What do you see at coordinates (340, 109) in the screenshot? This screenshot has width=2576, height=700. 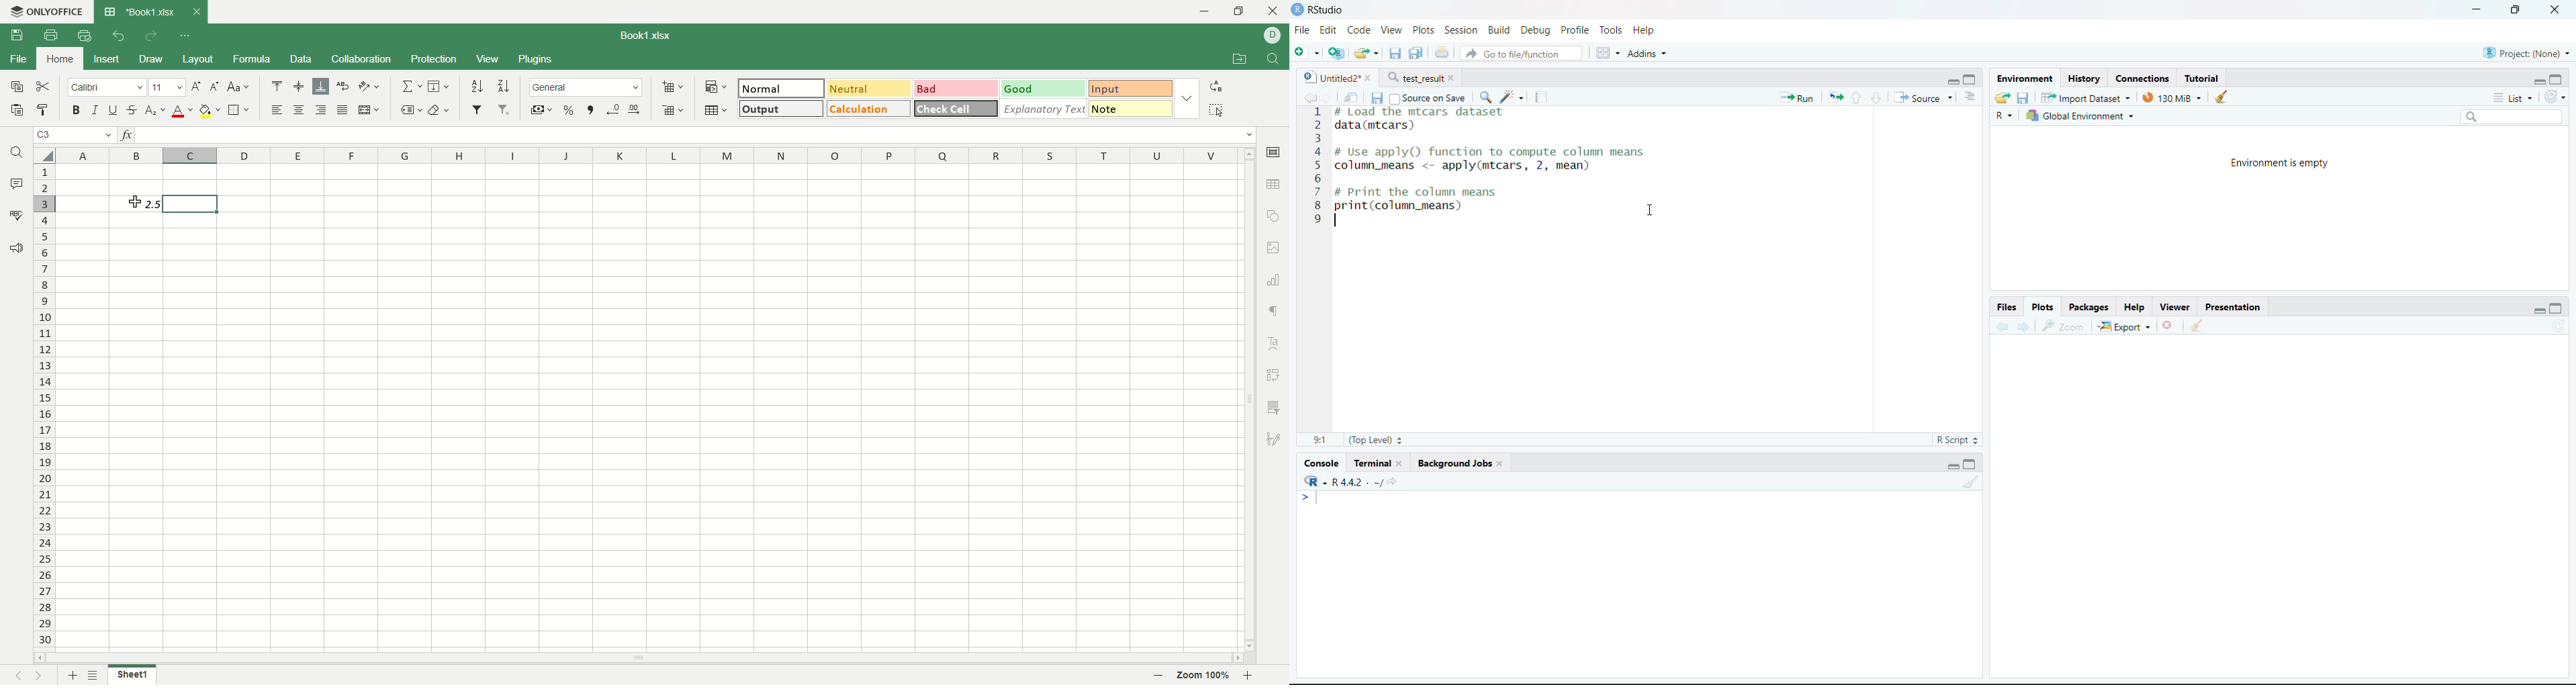 I see `justified` at bounding box center [340, 109].